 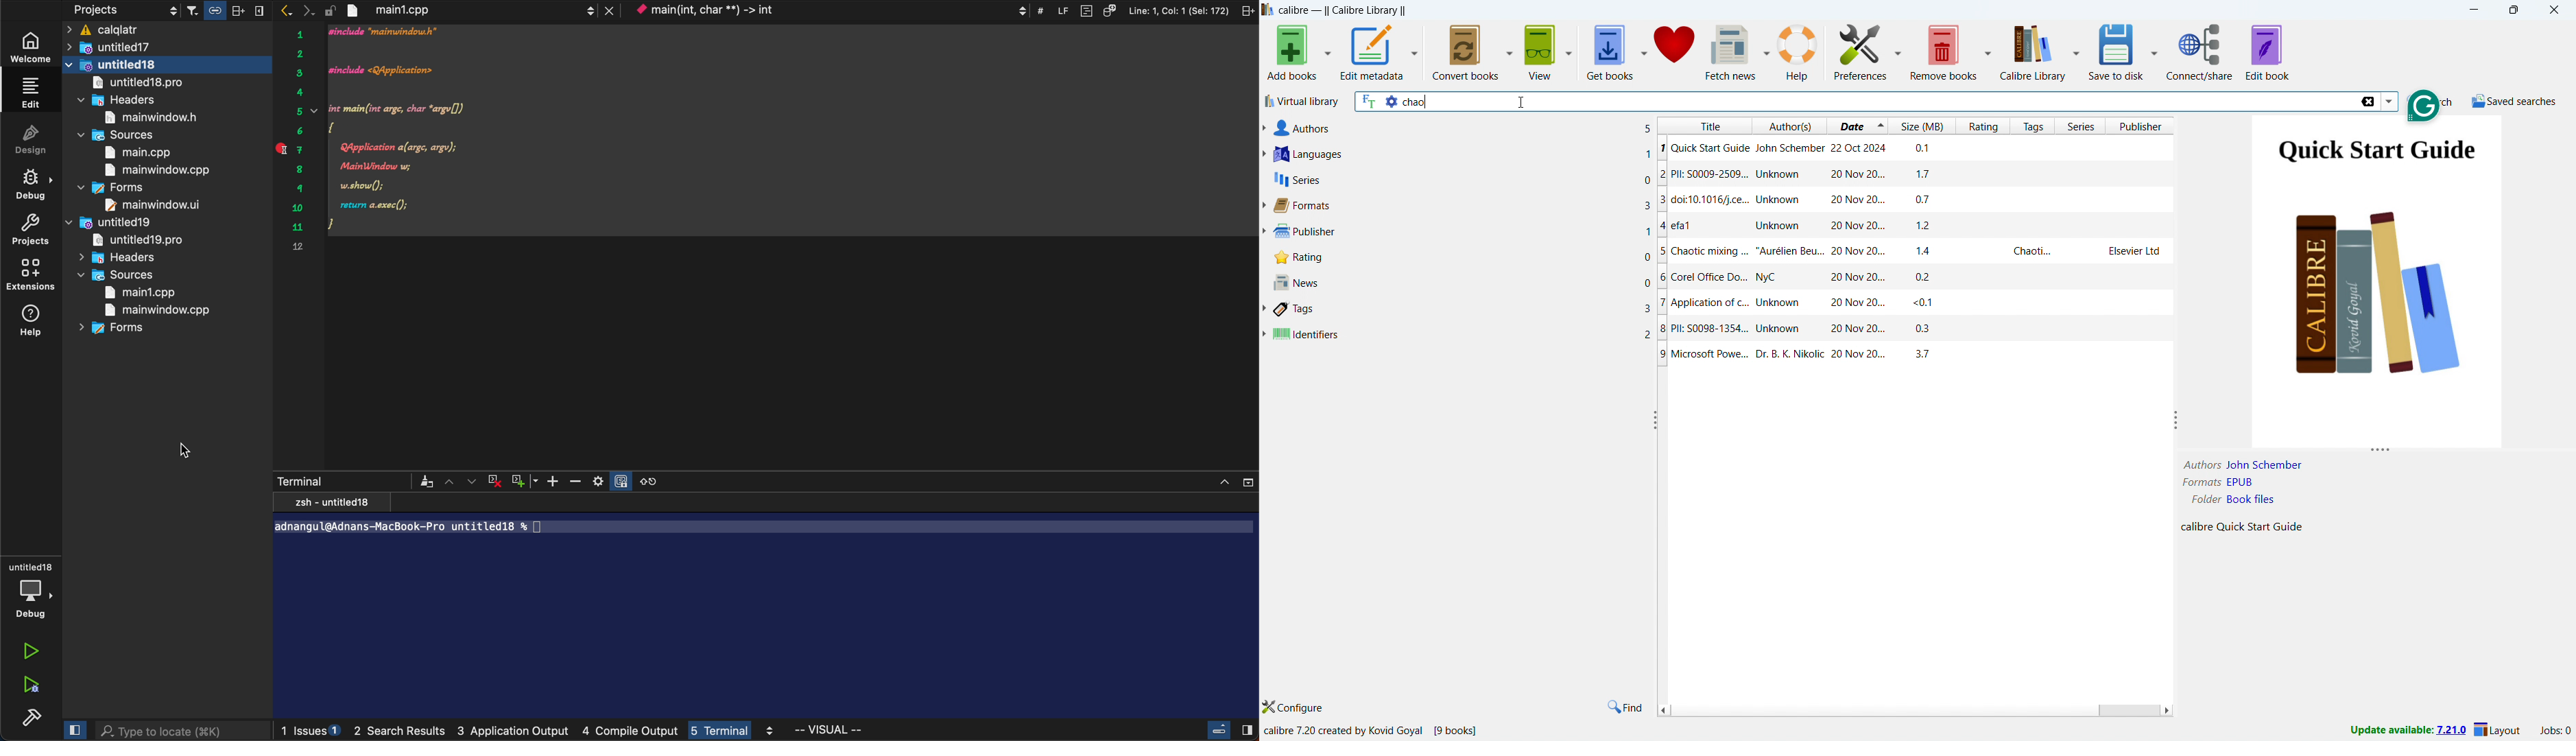 I want to click on resize, so click(x=2381, y=451).